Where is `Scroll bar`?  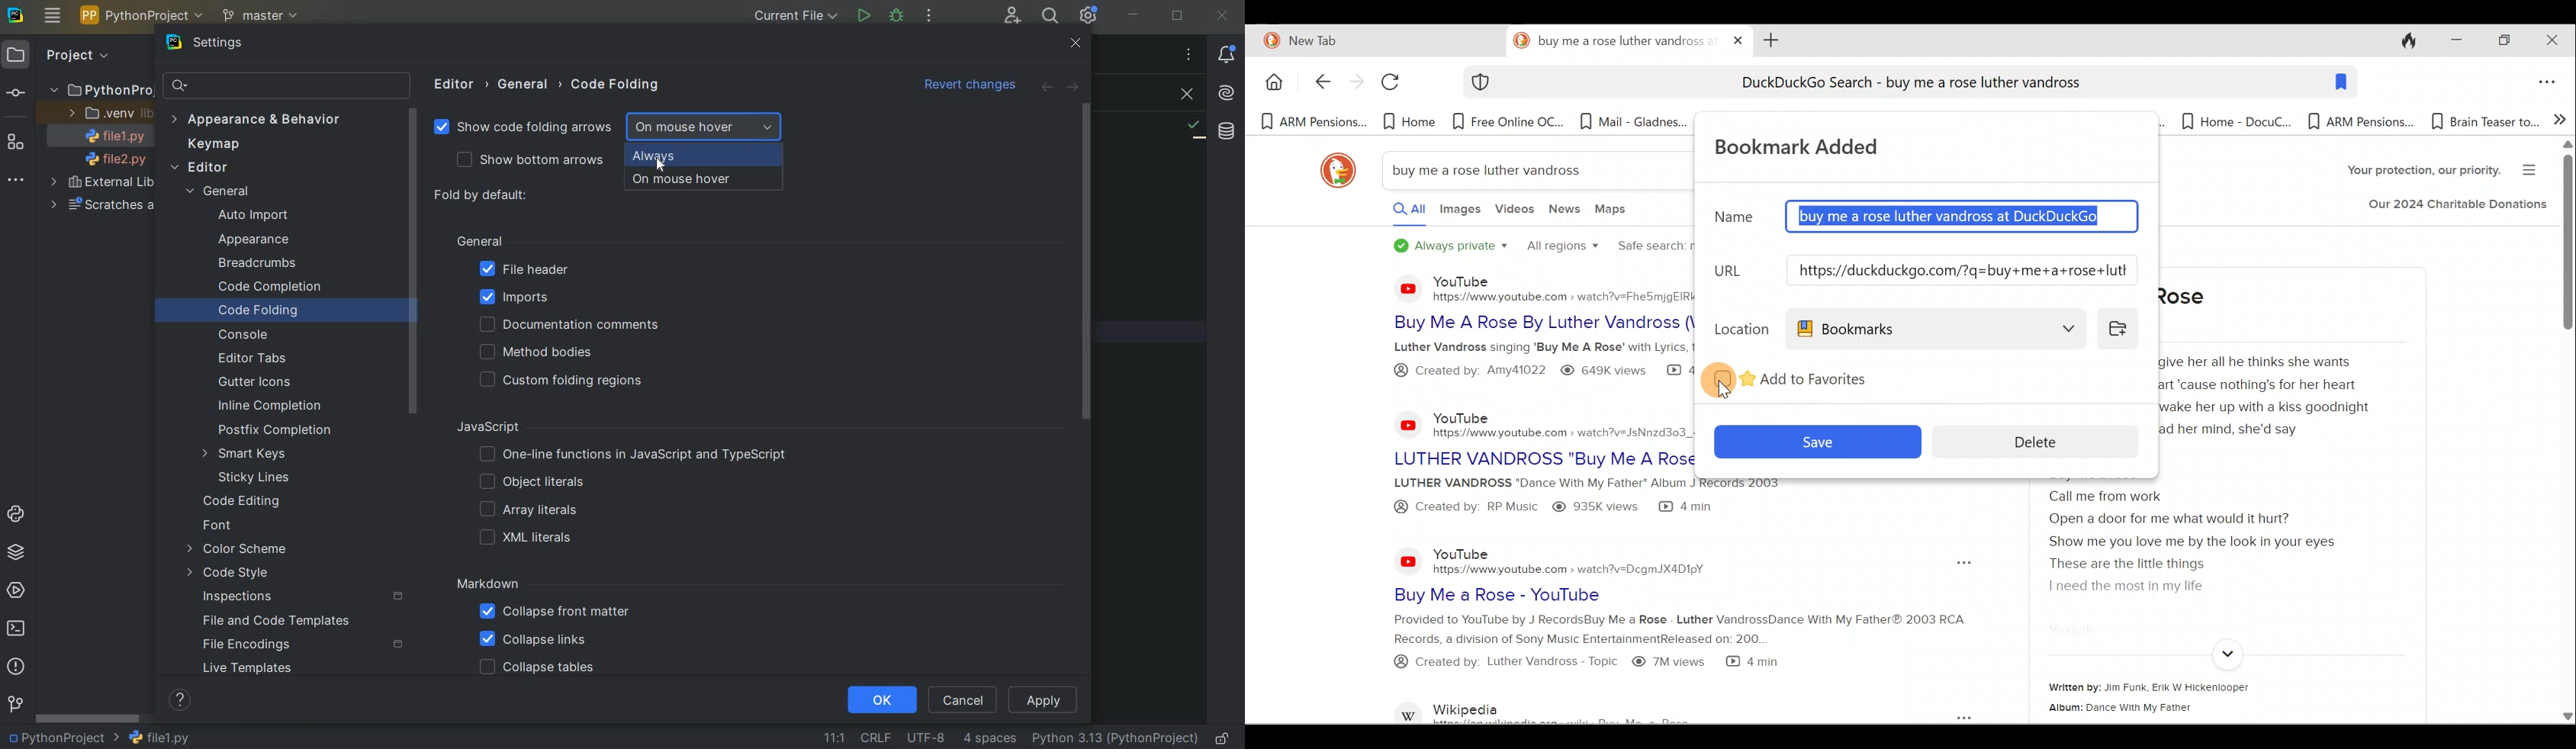
Scroll bar is located at coordinates (2567, 433).